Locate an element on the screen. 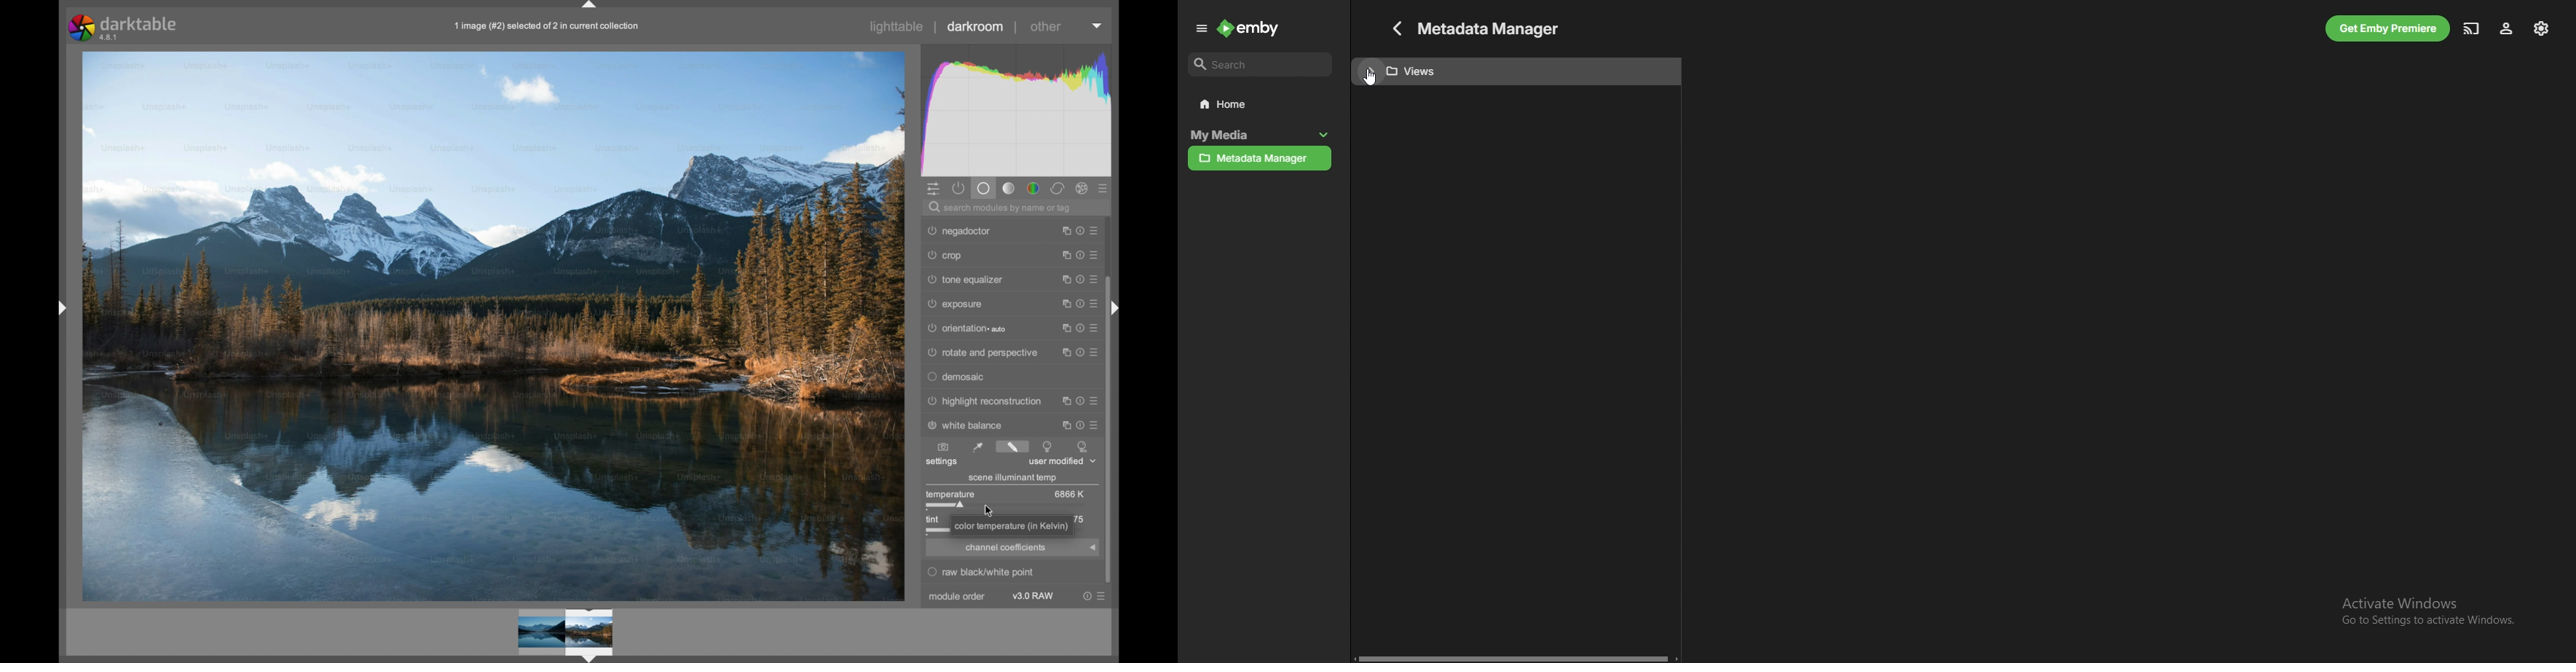 The height and width of the screenshot is (672, 2576). darktable 4.8.1 is located at coordinates (125, 28).